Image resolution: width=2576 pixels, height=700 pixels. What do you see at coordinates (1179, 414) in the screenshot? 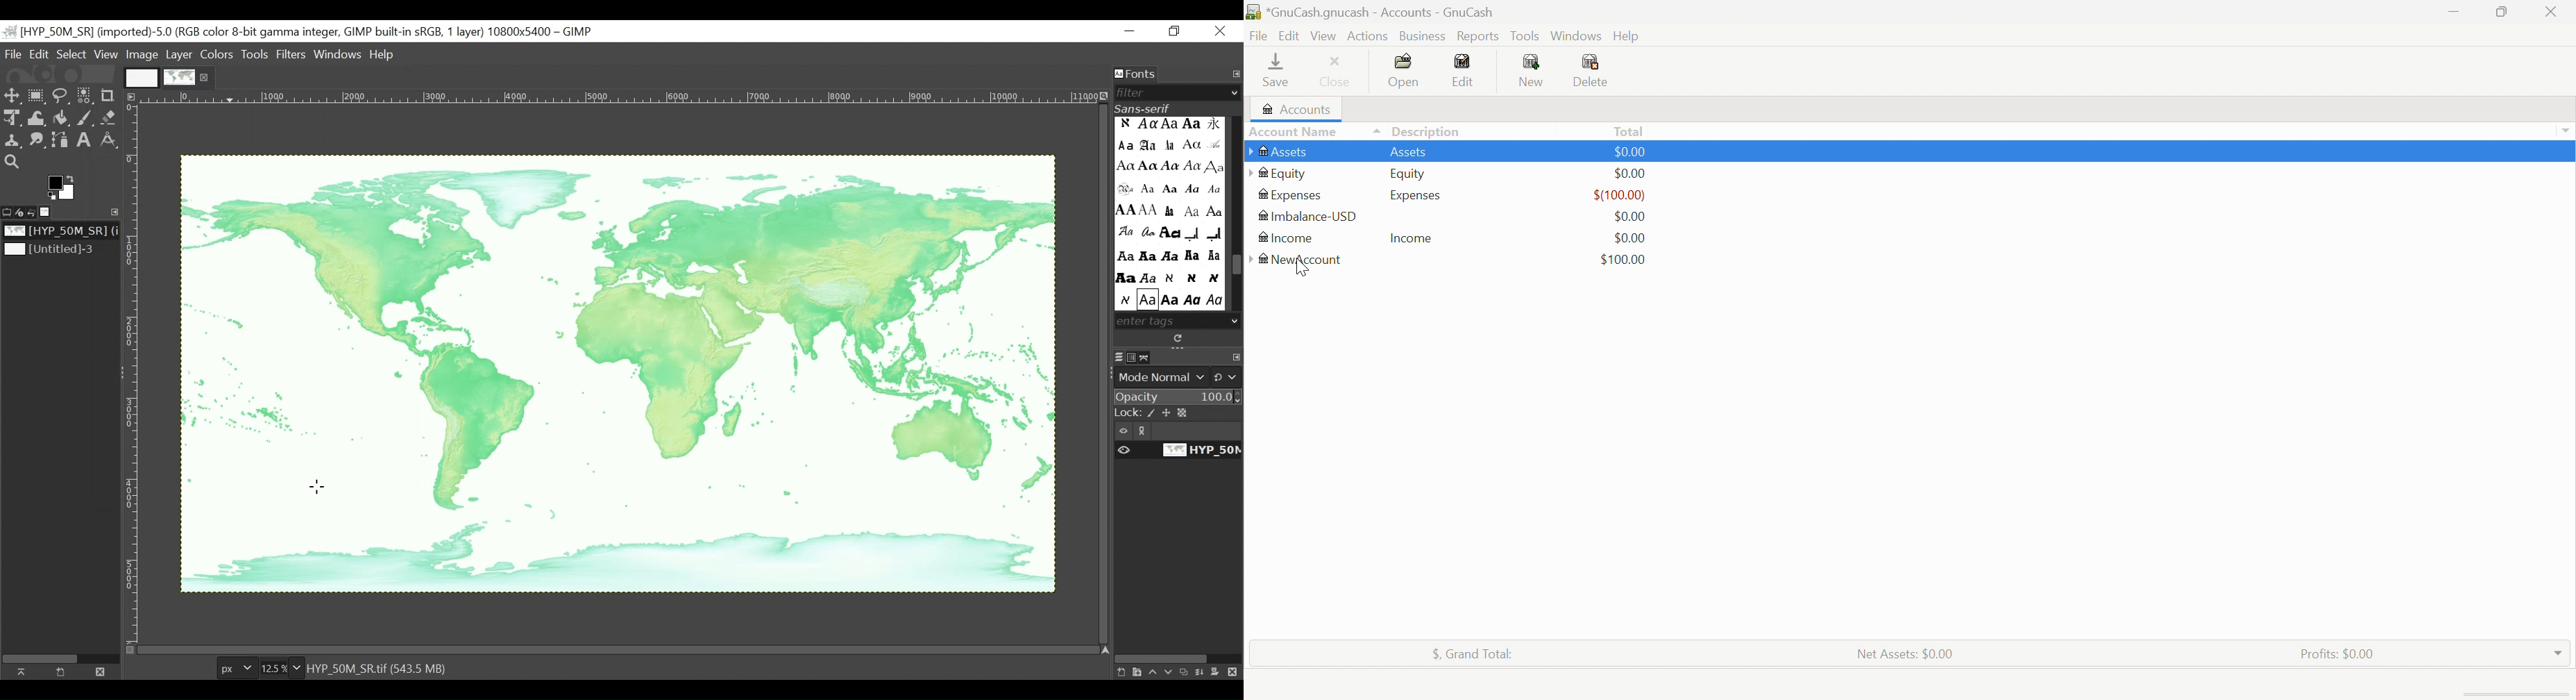
I see `Lock` at bounding box center [1179, 414].